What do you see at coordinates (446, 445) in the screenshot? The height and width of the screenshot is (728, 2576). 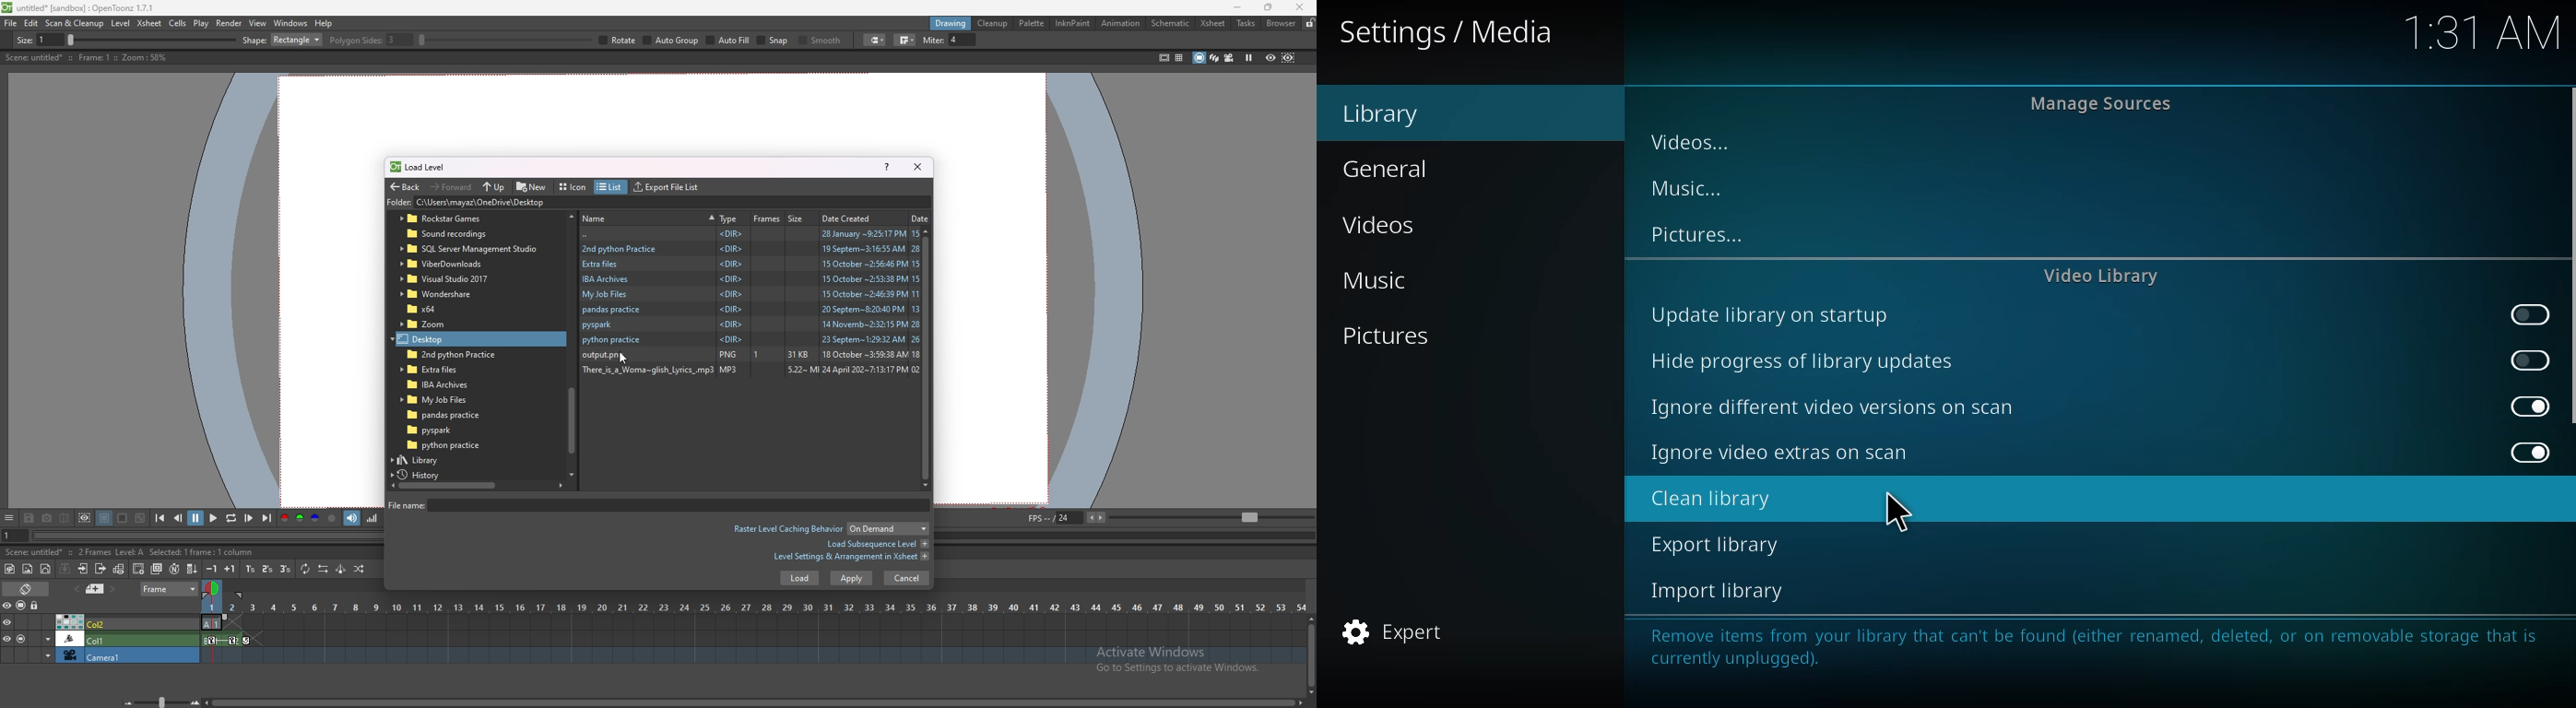 I see `folder` at bounding box center [446, 445].